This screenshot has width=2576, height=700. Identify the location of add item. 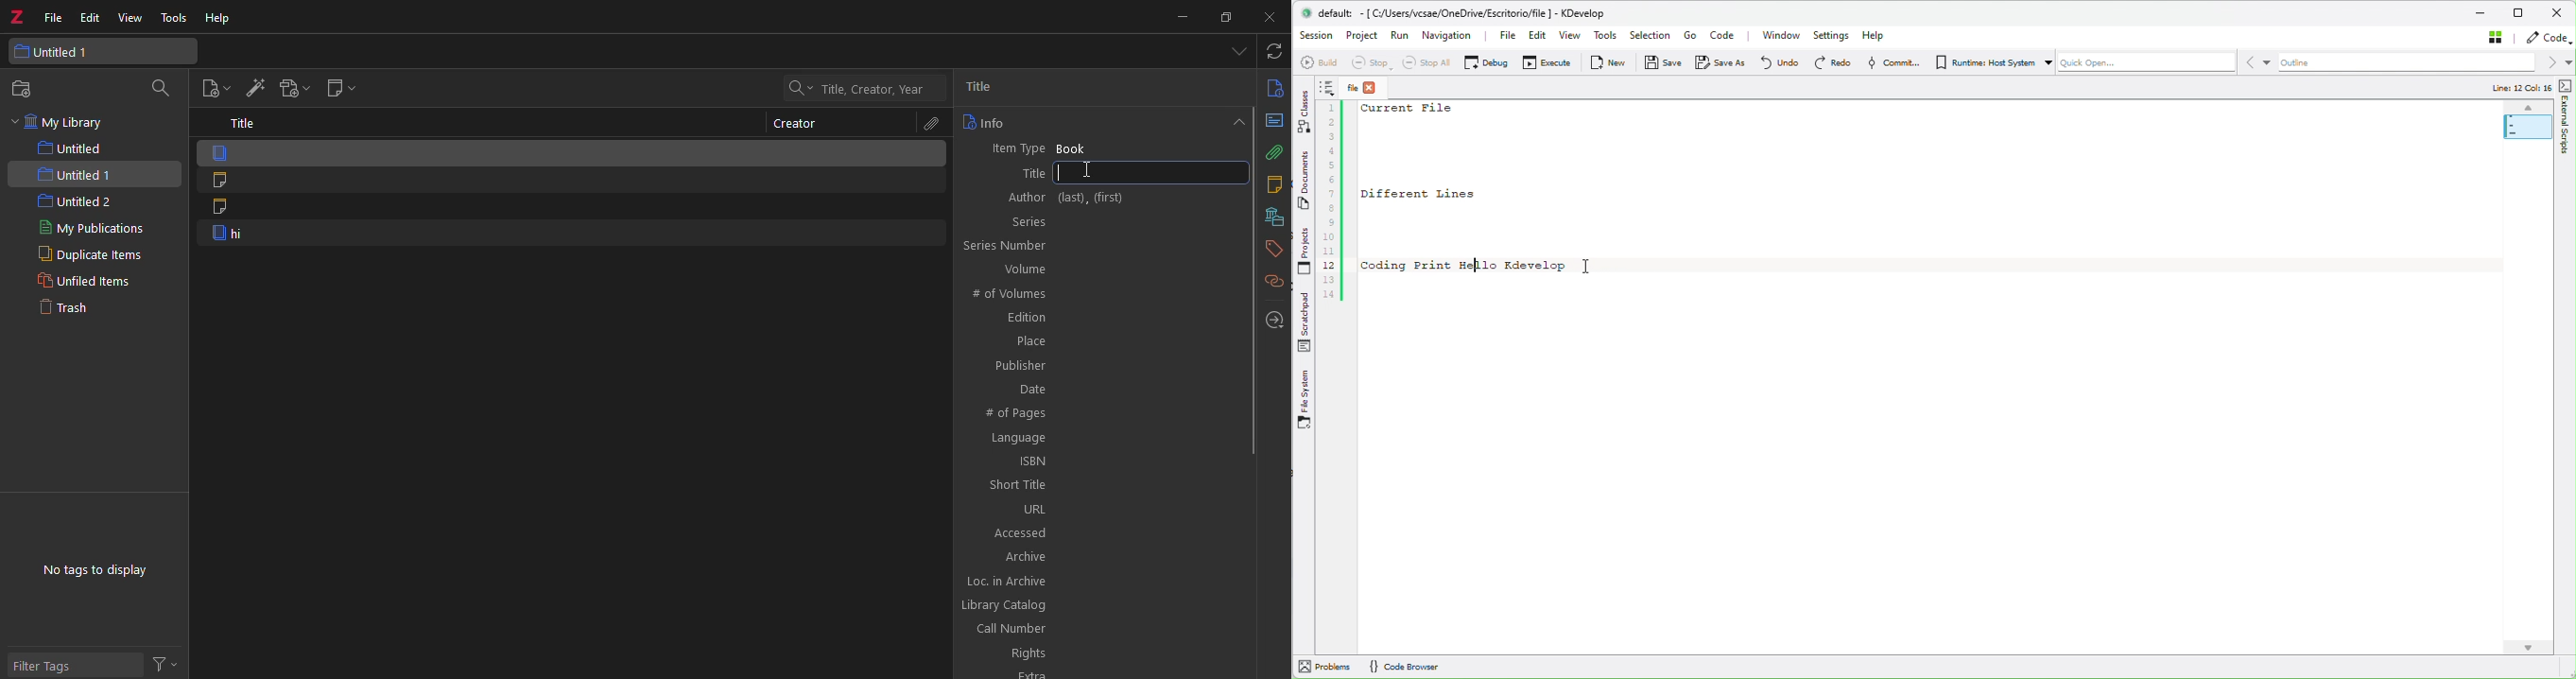
(253, 90).